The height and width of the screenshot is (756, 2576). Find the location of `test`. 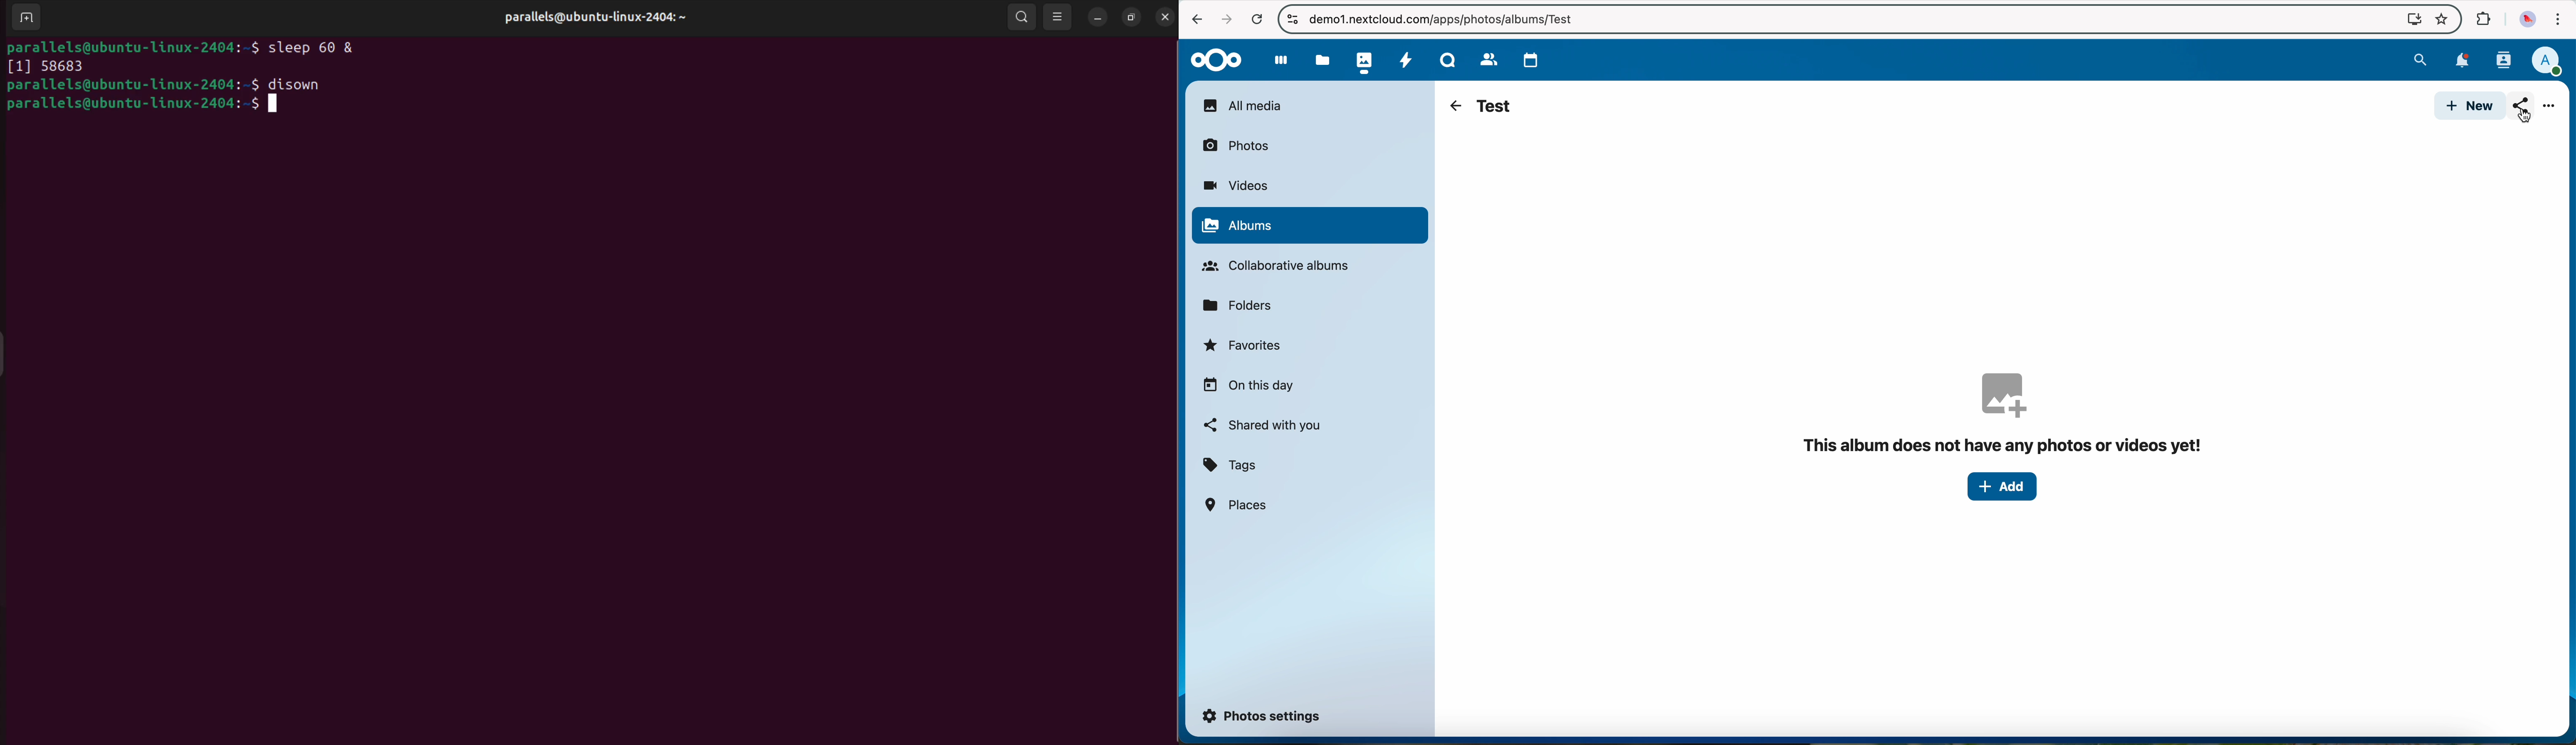

test is located at coordinates (1495, 105).